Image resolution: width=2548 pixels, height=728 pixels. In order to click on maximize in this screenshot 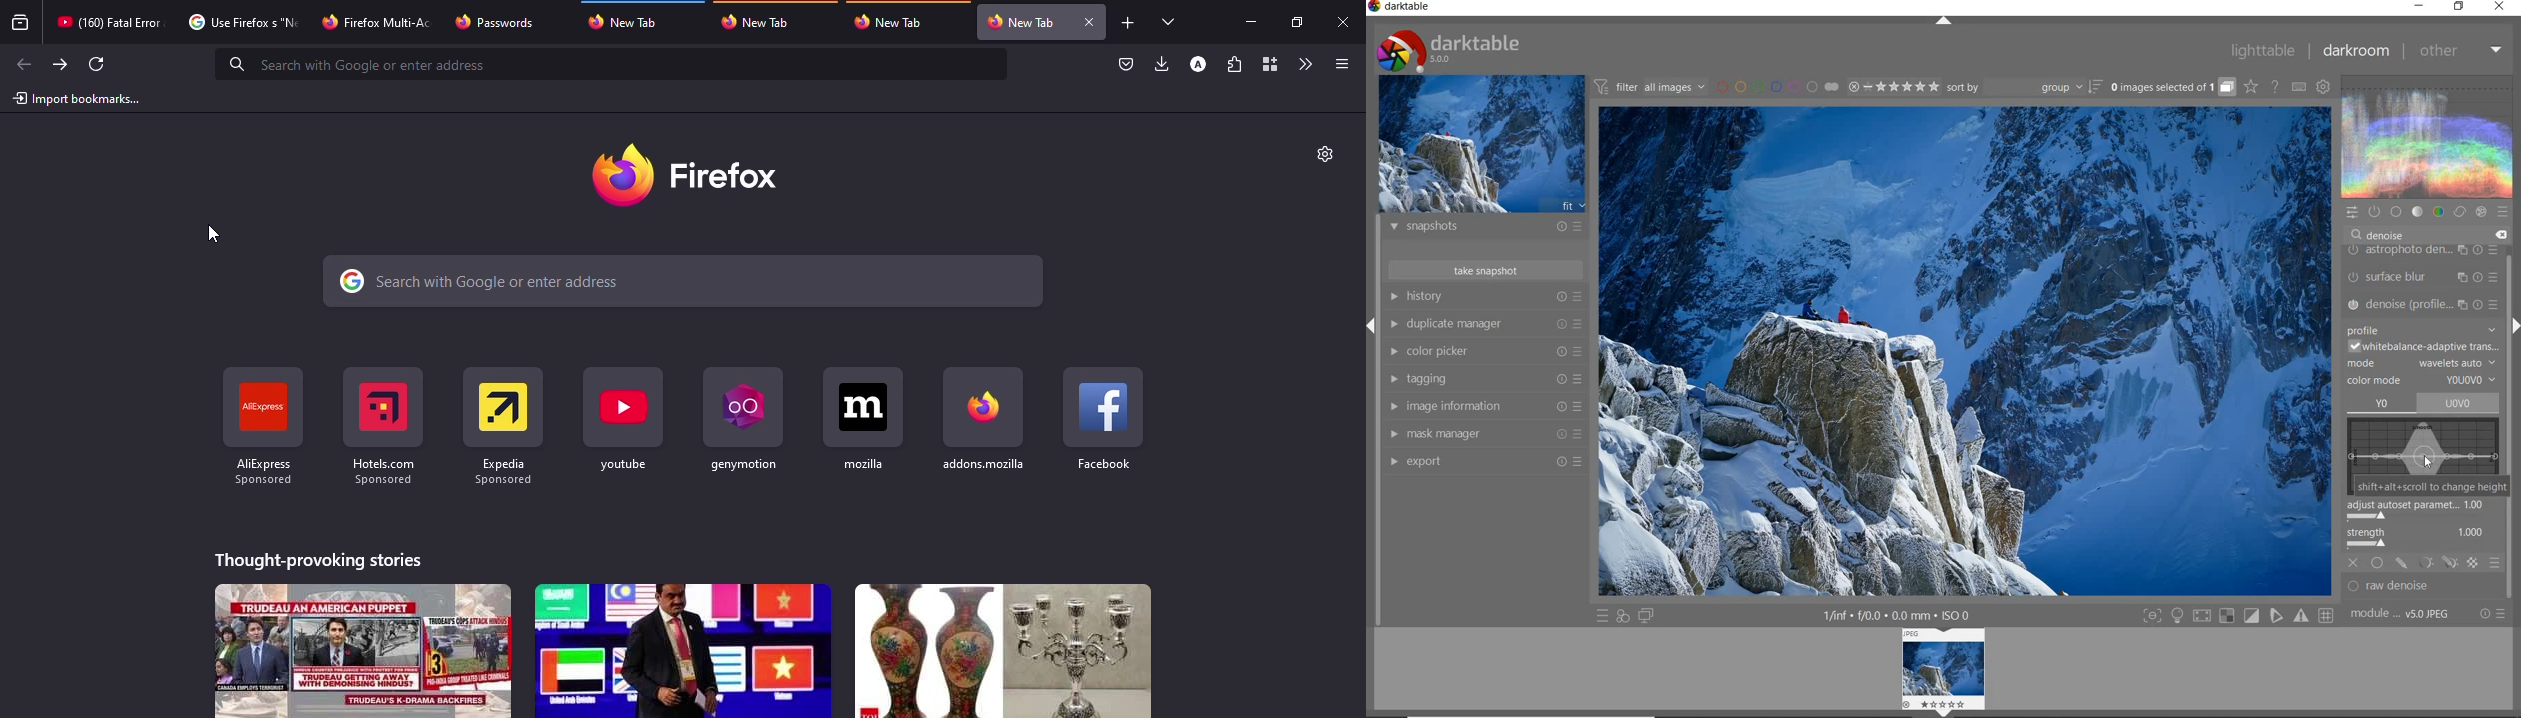, I will do `click(1297, 24)`.